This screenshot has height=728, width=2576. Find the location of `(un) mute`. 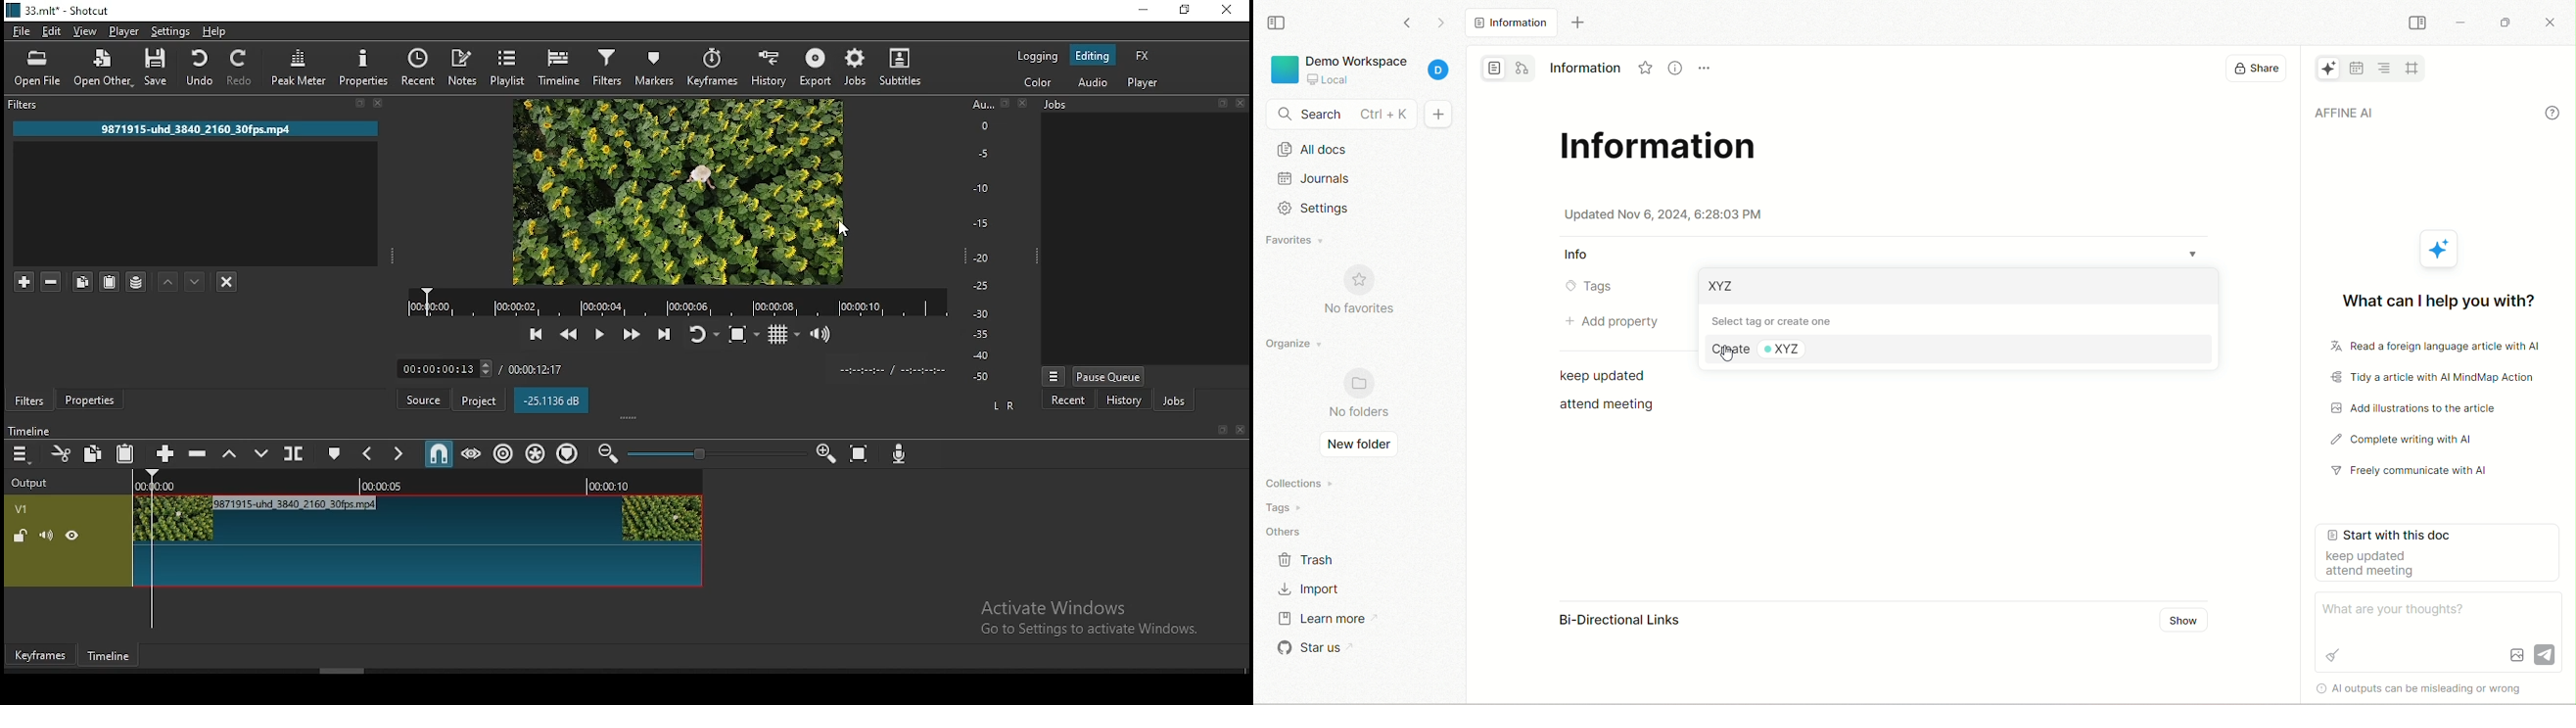

(un) mute is located at coordinates (47, 536).